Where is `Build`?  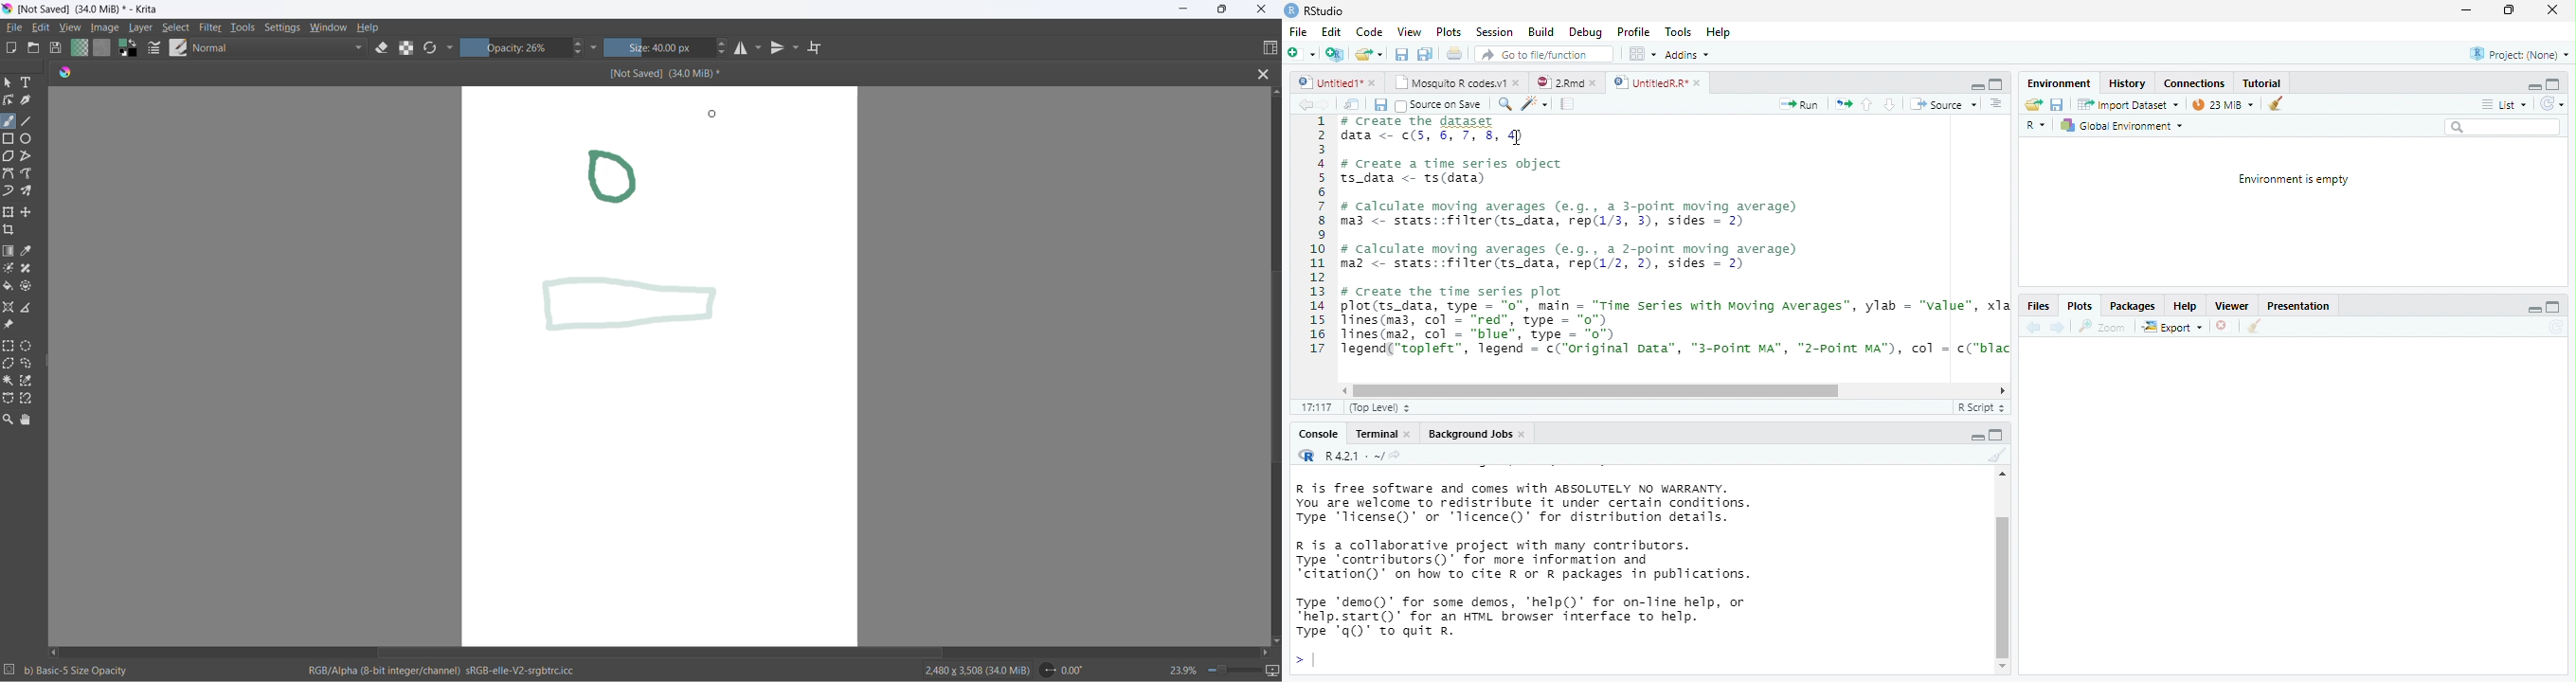
Build is located at coordinates (1540, 32).